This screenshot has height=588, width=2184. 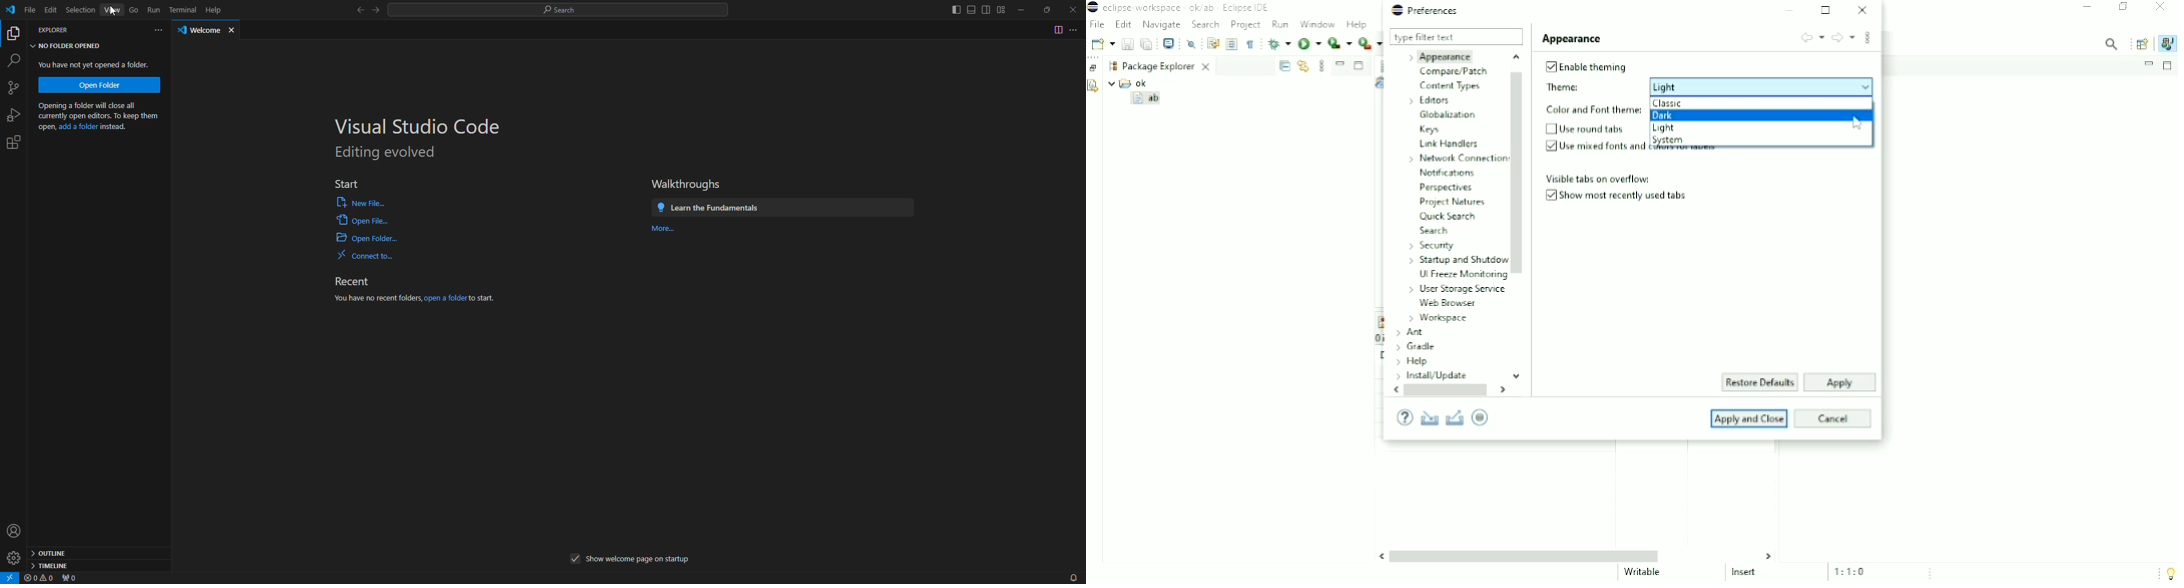 I want to click on File, so click(x=29, y=11).